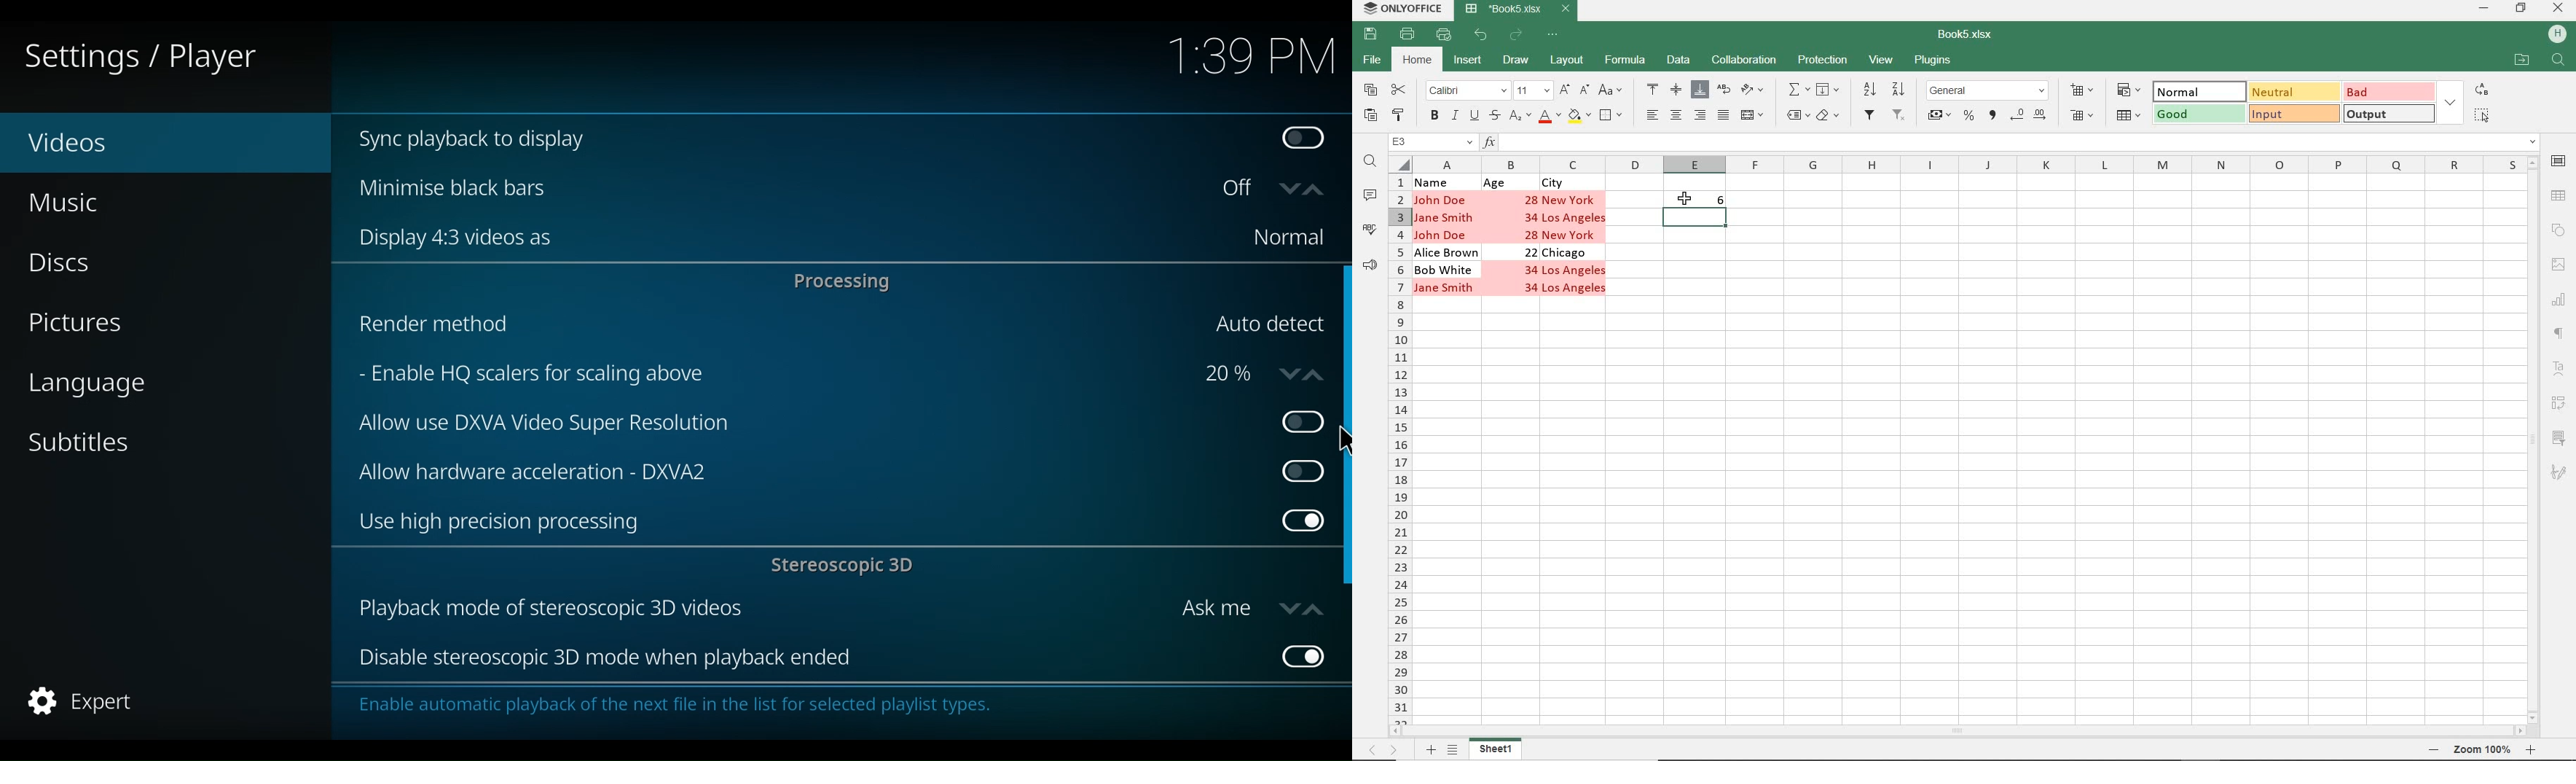 The height and width of the screenshot is (784, 2576). I want to click on 34, so click(1528, 271).